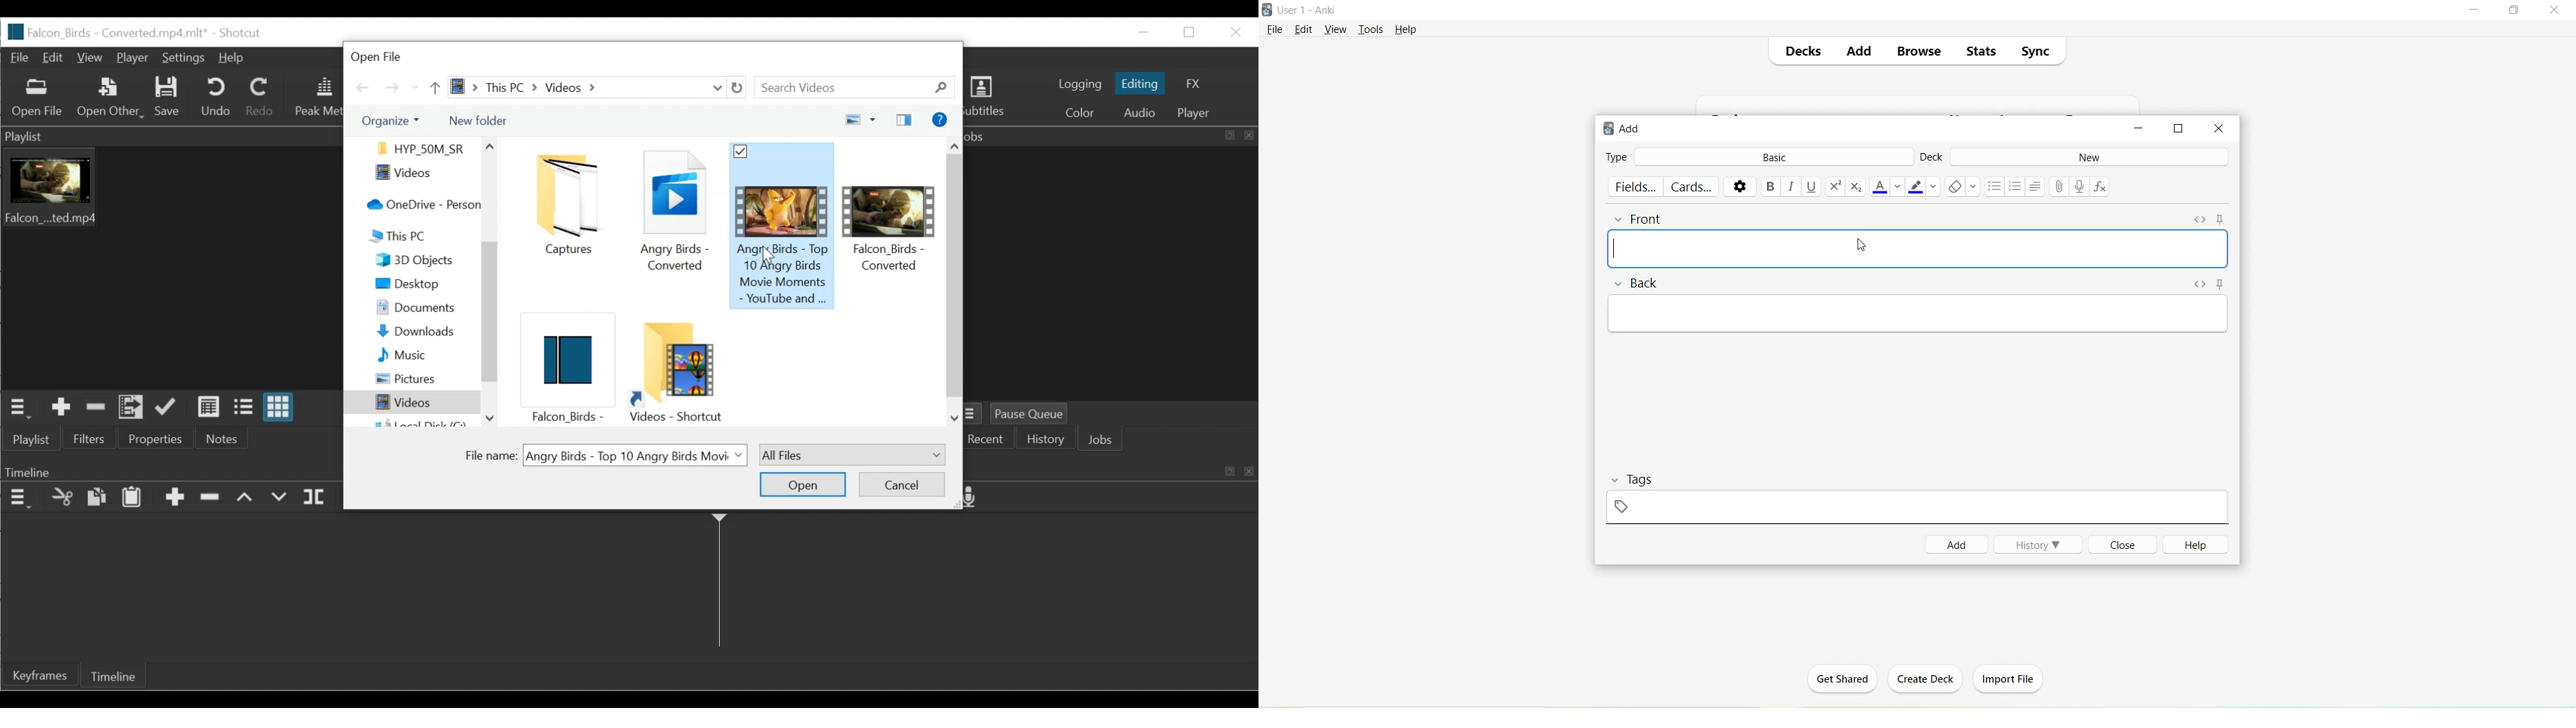 The width and height of the screenshot is (2576, 728). Describe the element at coordinates (1081, 111) in the screenshot. I see `Colr` at that location.